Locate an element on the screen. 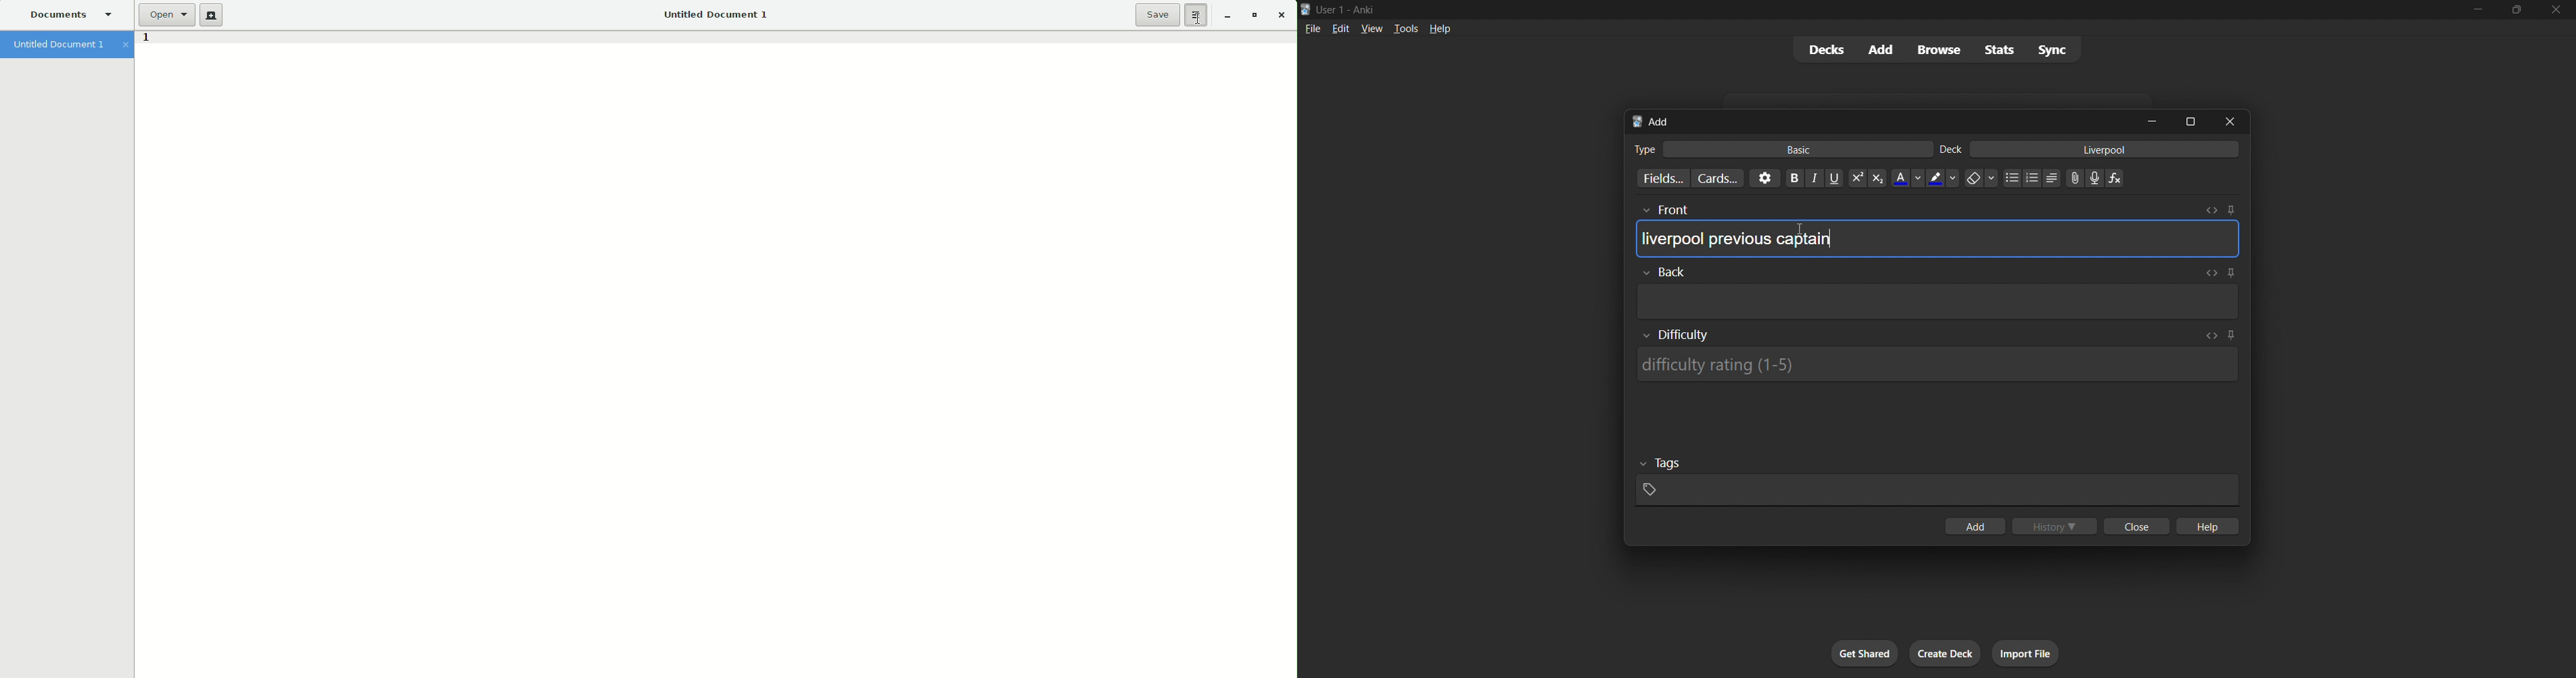 This screenshot has height=700, width=2576. customize fields is located at coordinates (1657, 180).